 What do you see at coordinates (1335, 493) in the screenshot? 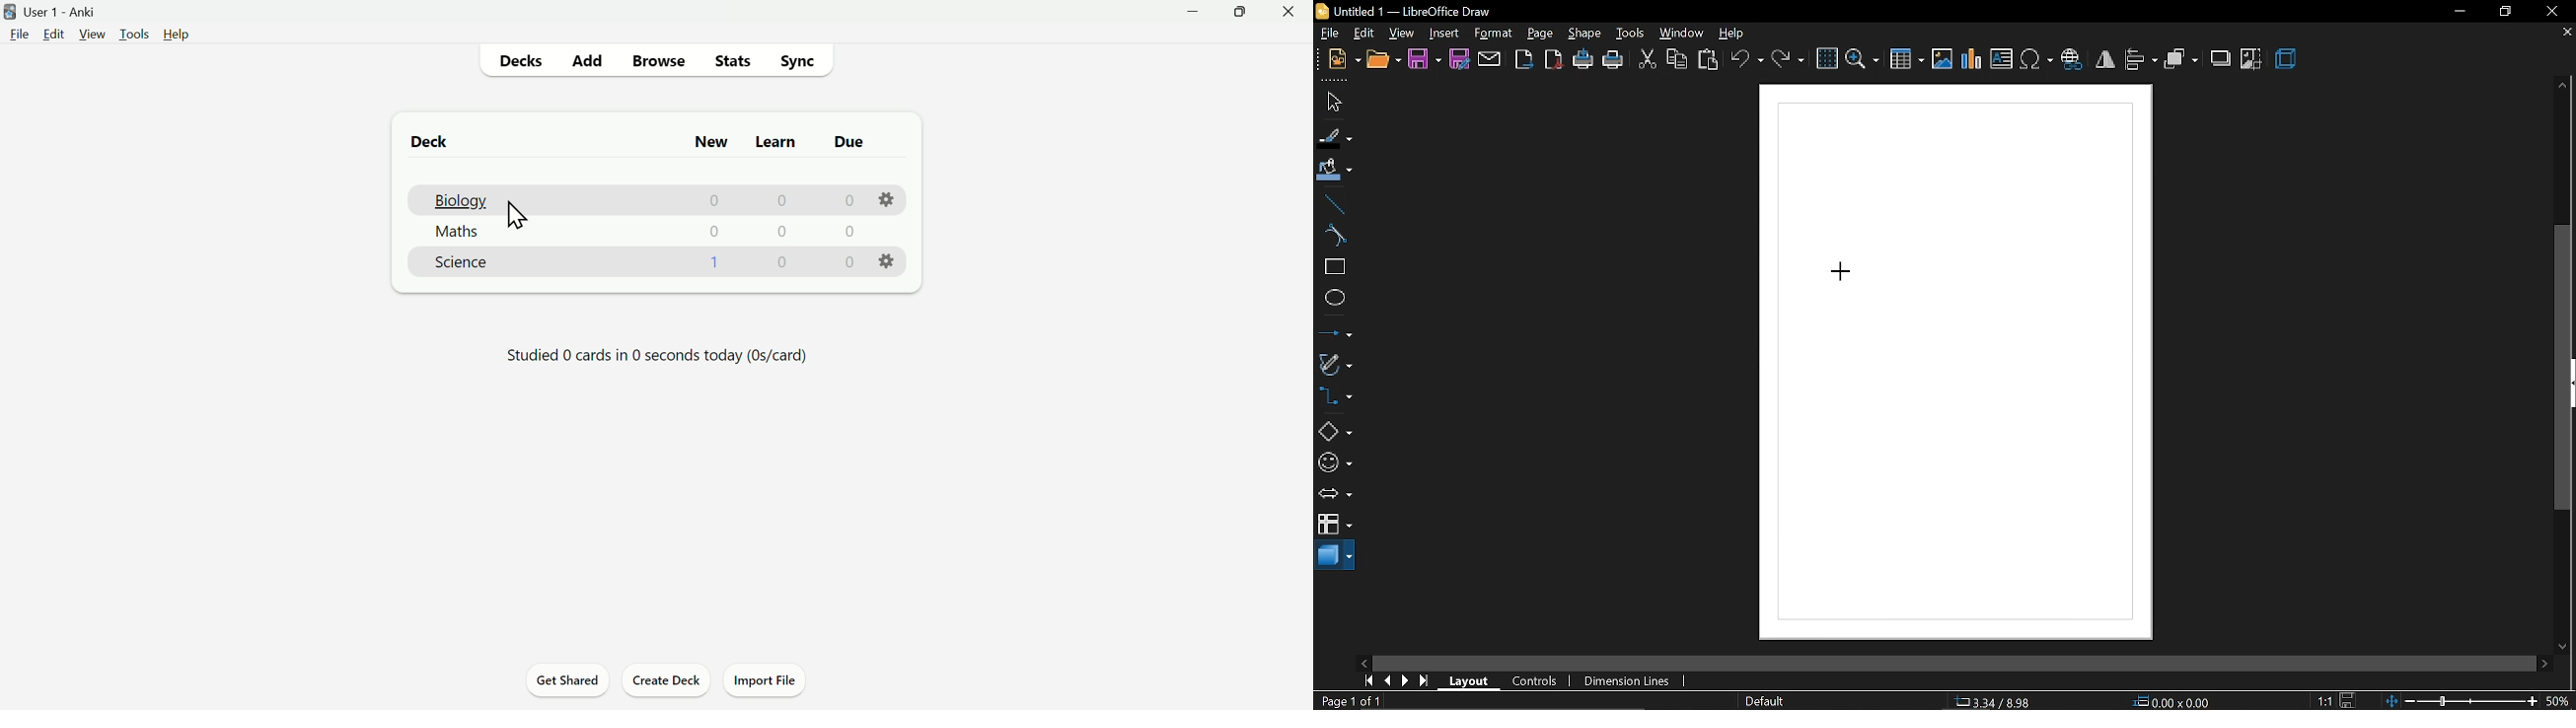
I see `arrows` at bounding box center [1335, 493].